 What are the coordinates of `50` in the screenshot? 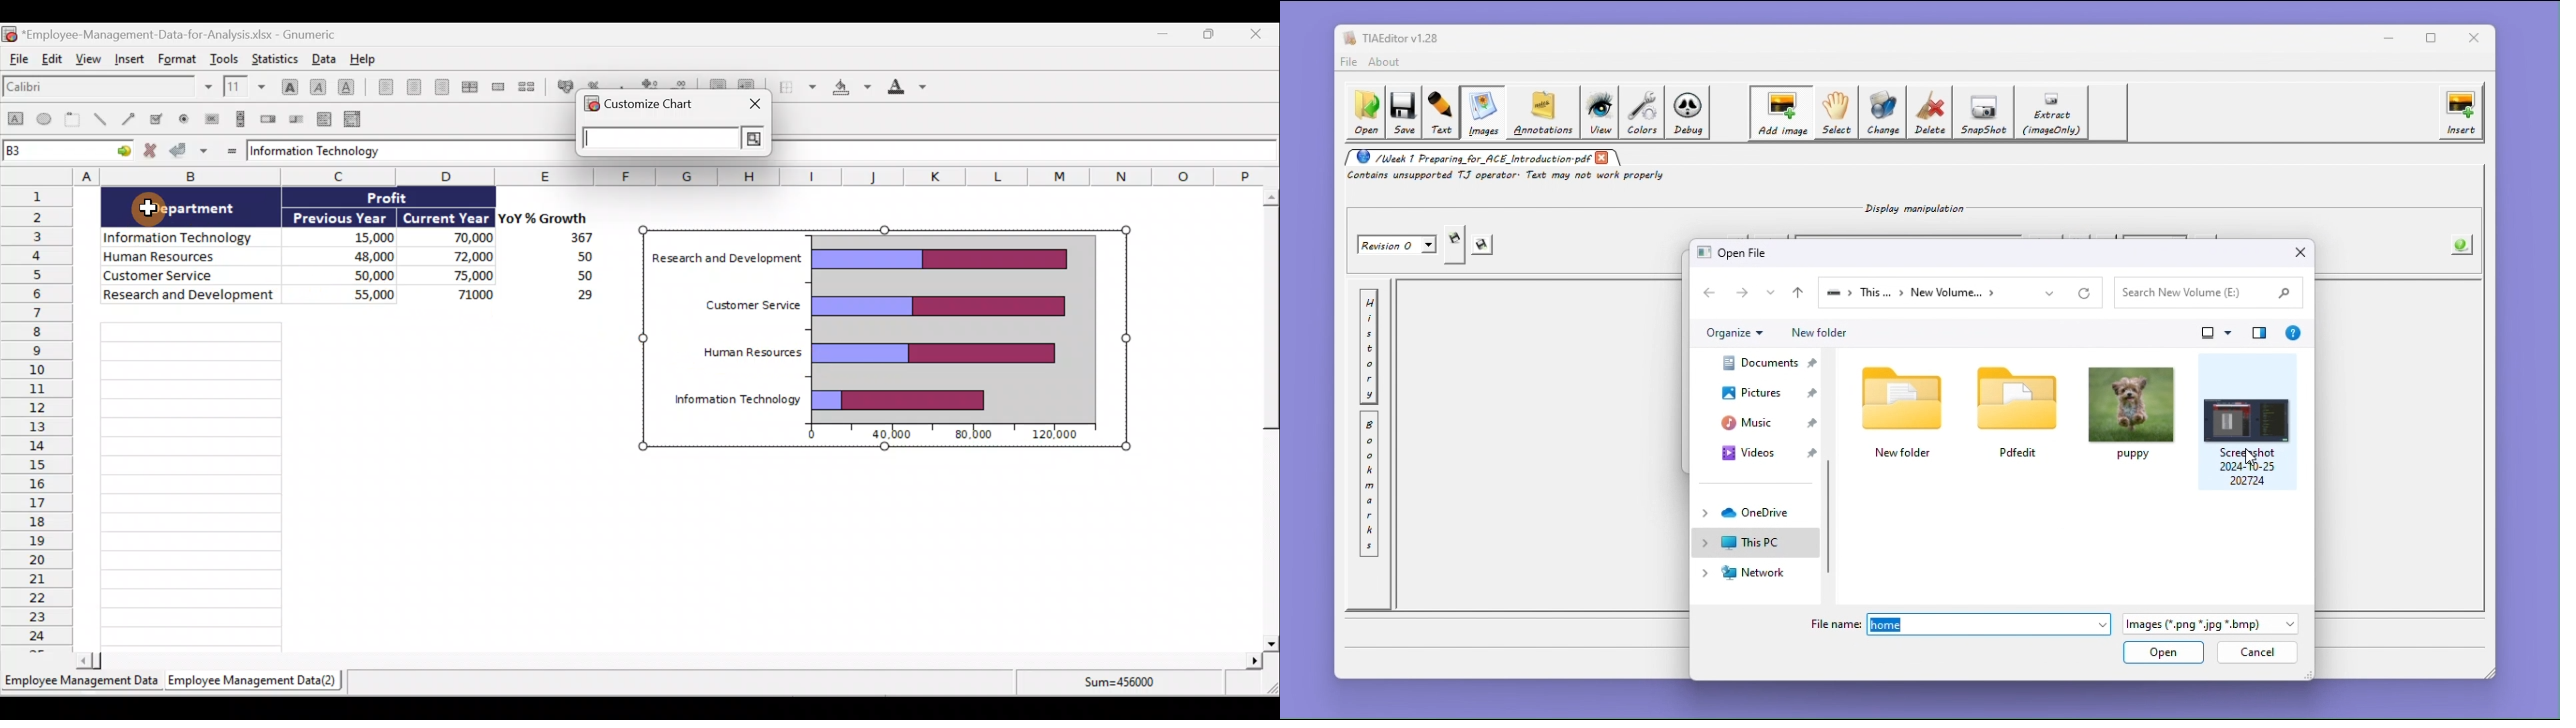 It's located at (575, 277).